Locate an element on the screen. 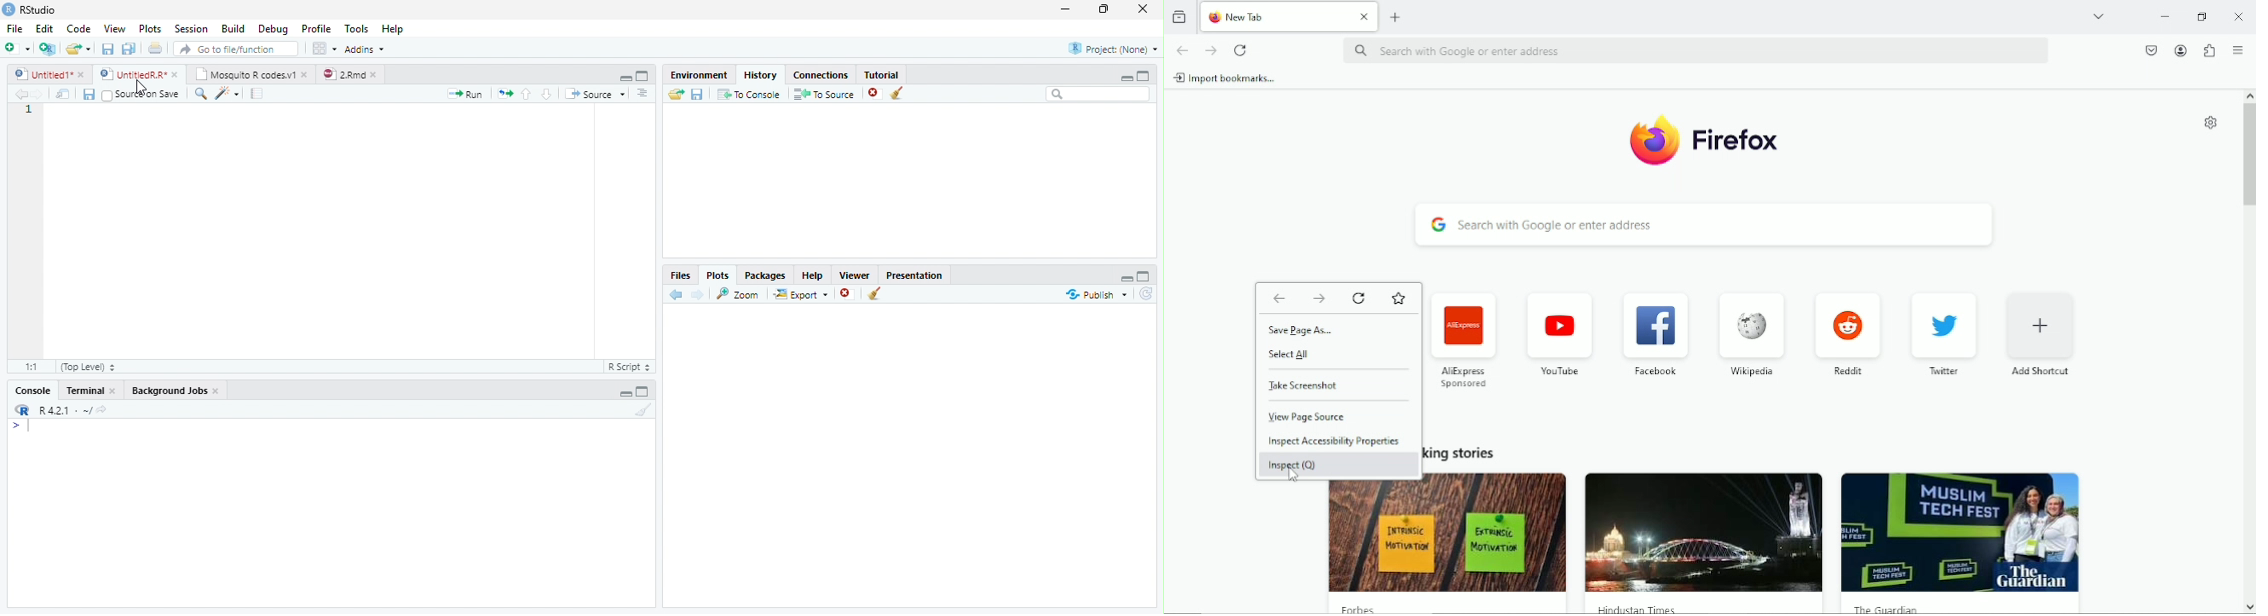 The height and width of the screenshot is (616, 2268). Run is located at coordinates (466, 94).